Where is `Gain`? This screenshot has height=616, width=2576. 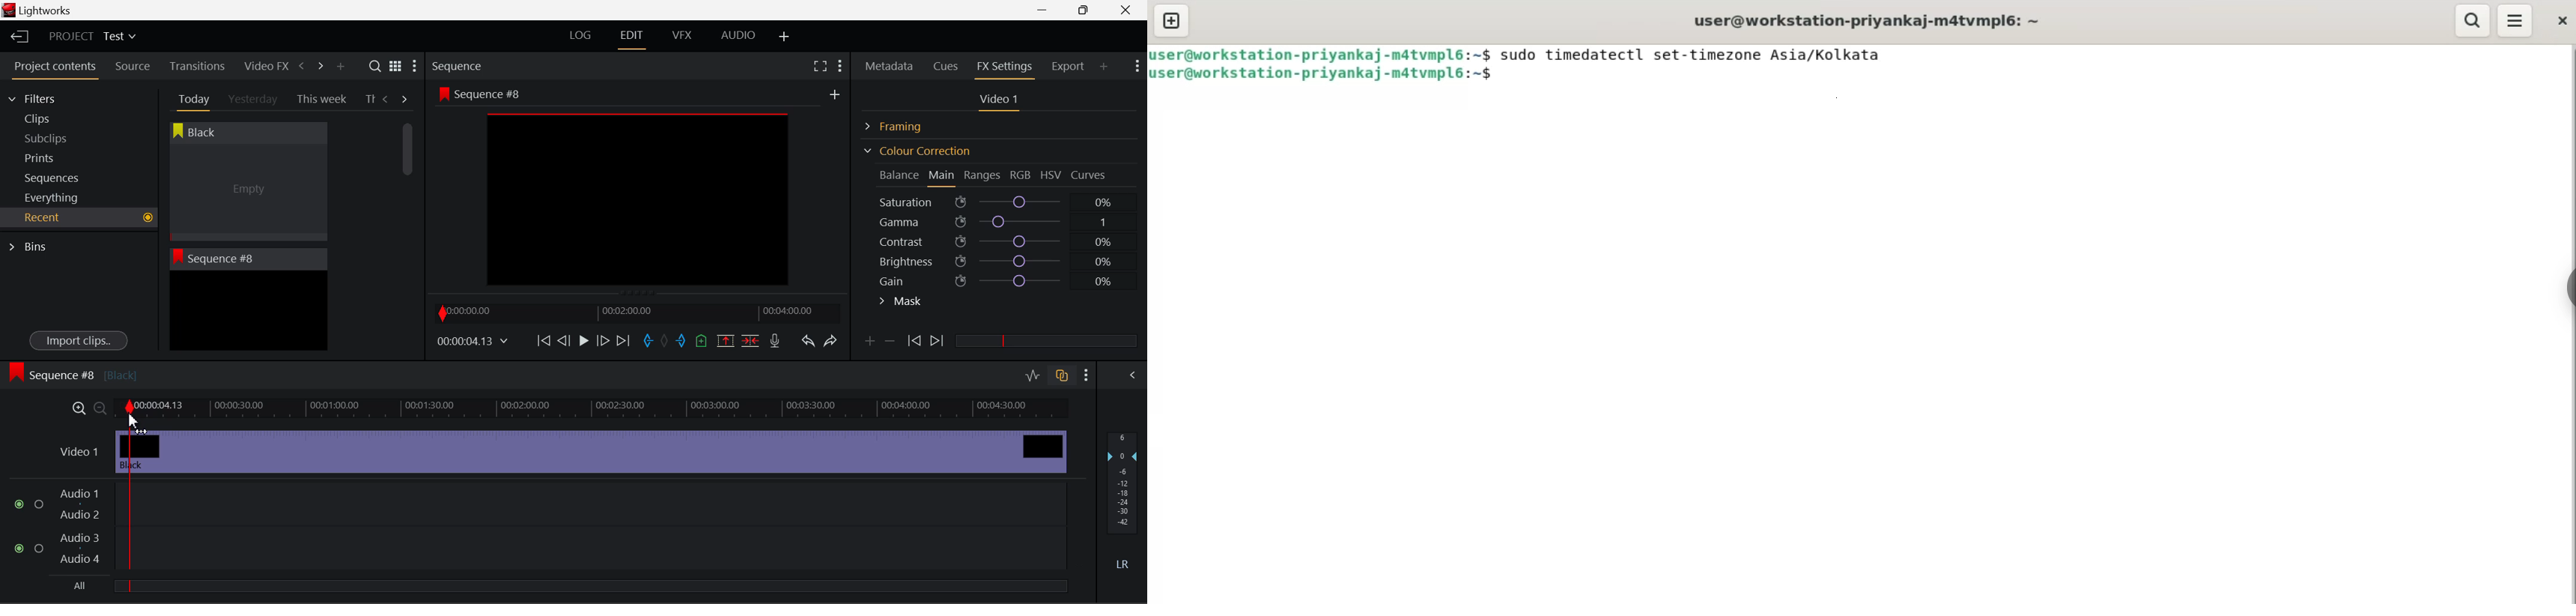 Gain is located at coordinates (1011, 279).